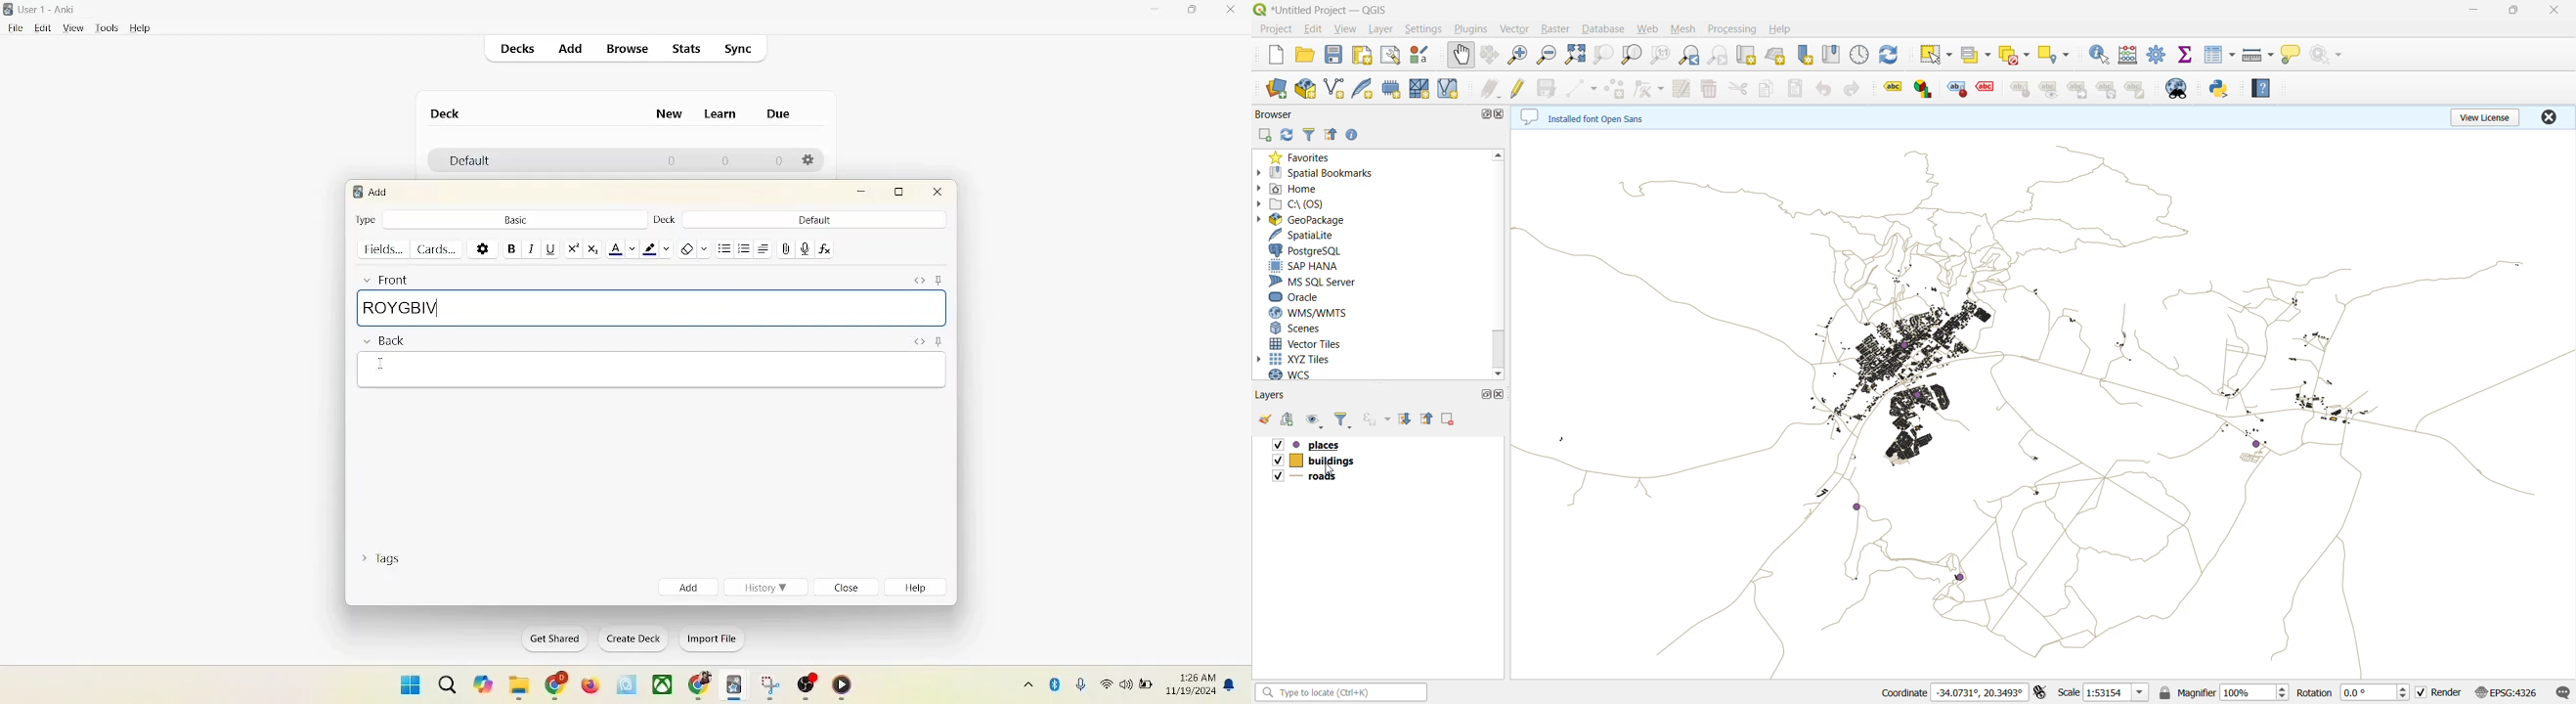 Image resolution: width=2576 pixels, height=728 pixels. I want to click on Options, so click(810, 161).